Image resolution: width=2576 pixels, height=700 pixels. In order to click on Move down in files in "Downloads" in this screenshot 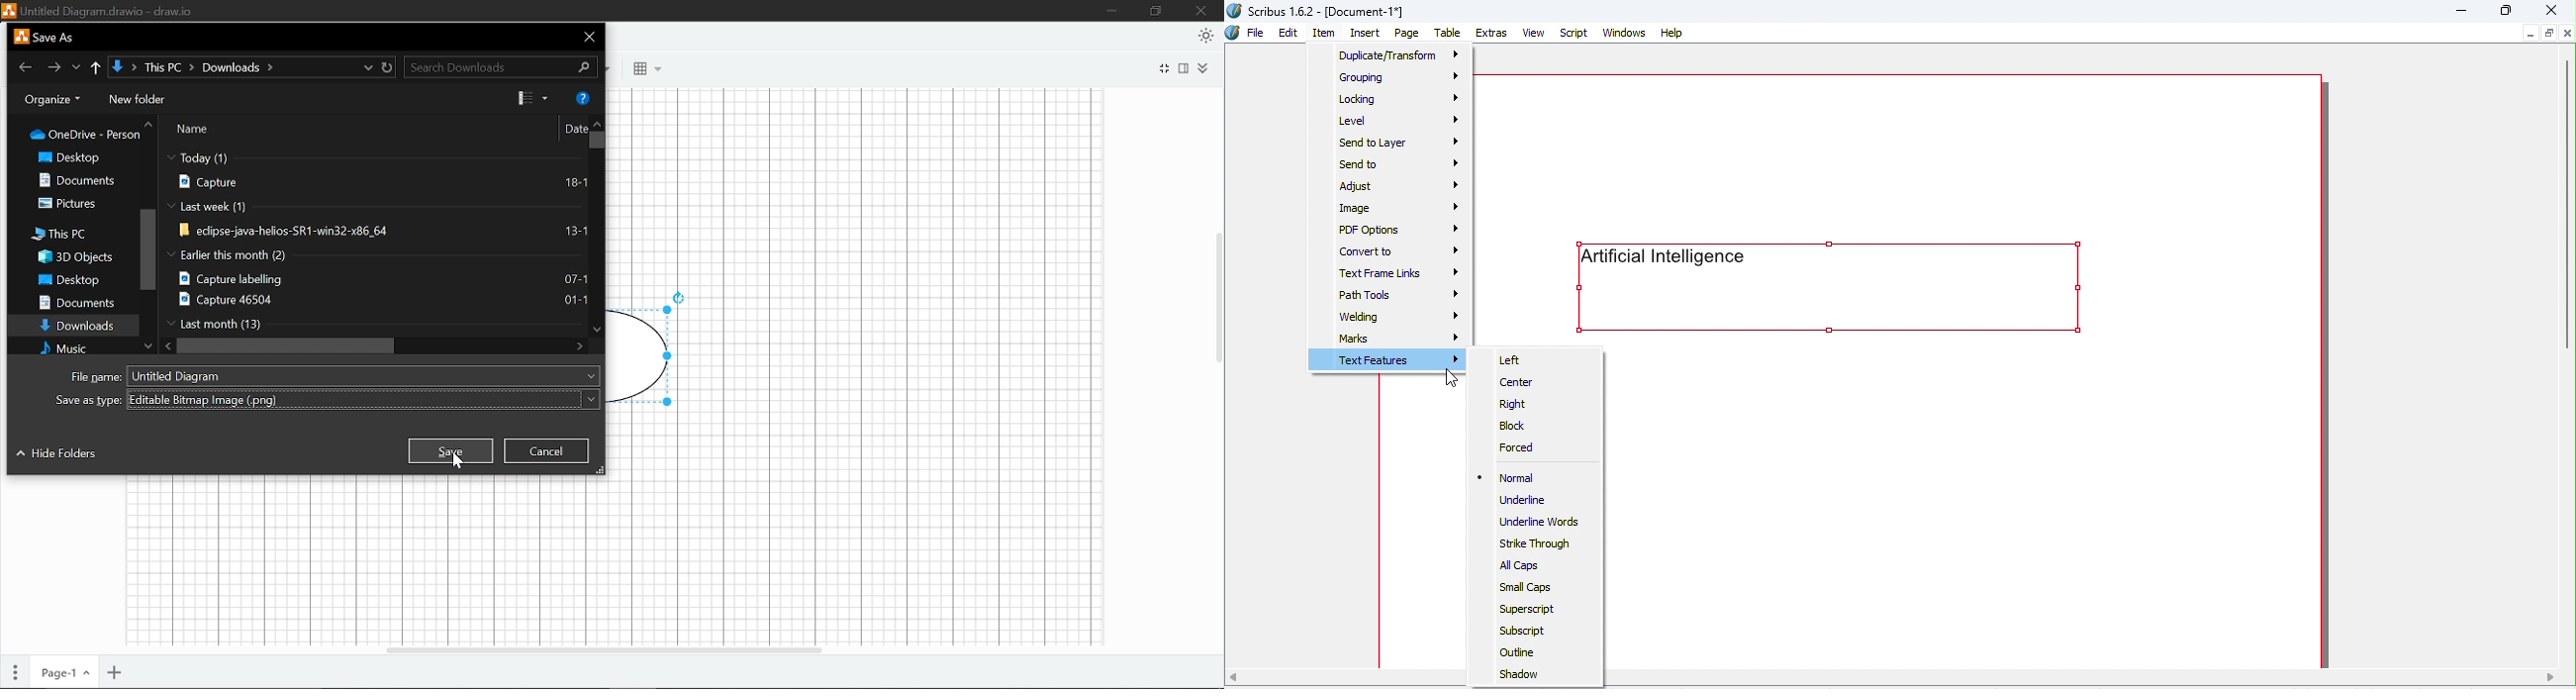, I will do `click(596, 329)`.